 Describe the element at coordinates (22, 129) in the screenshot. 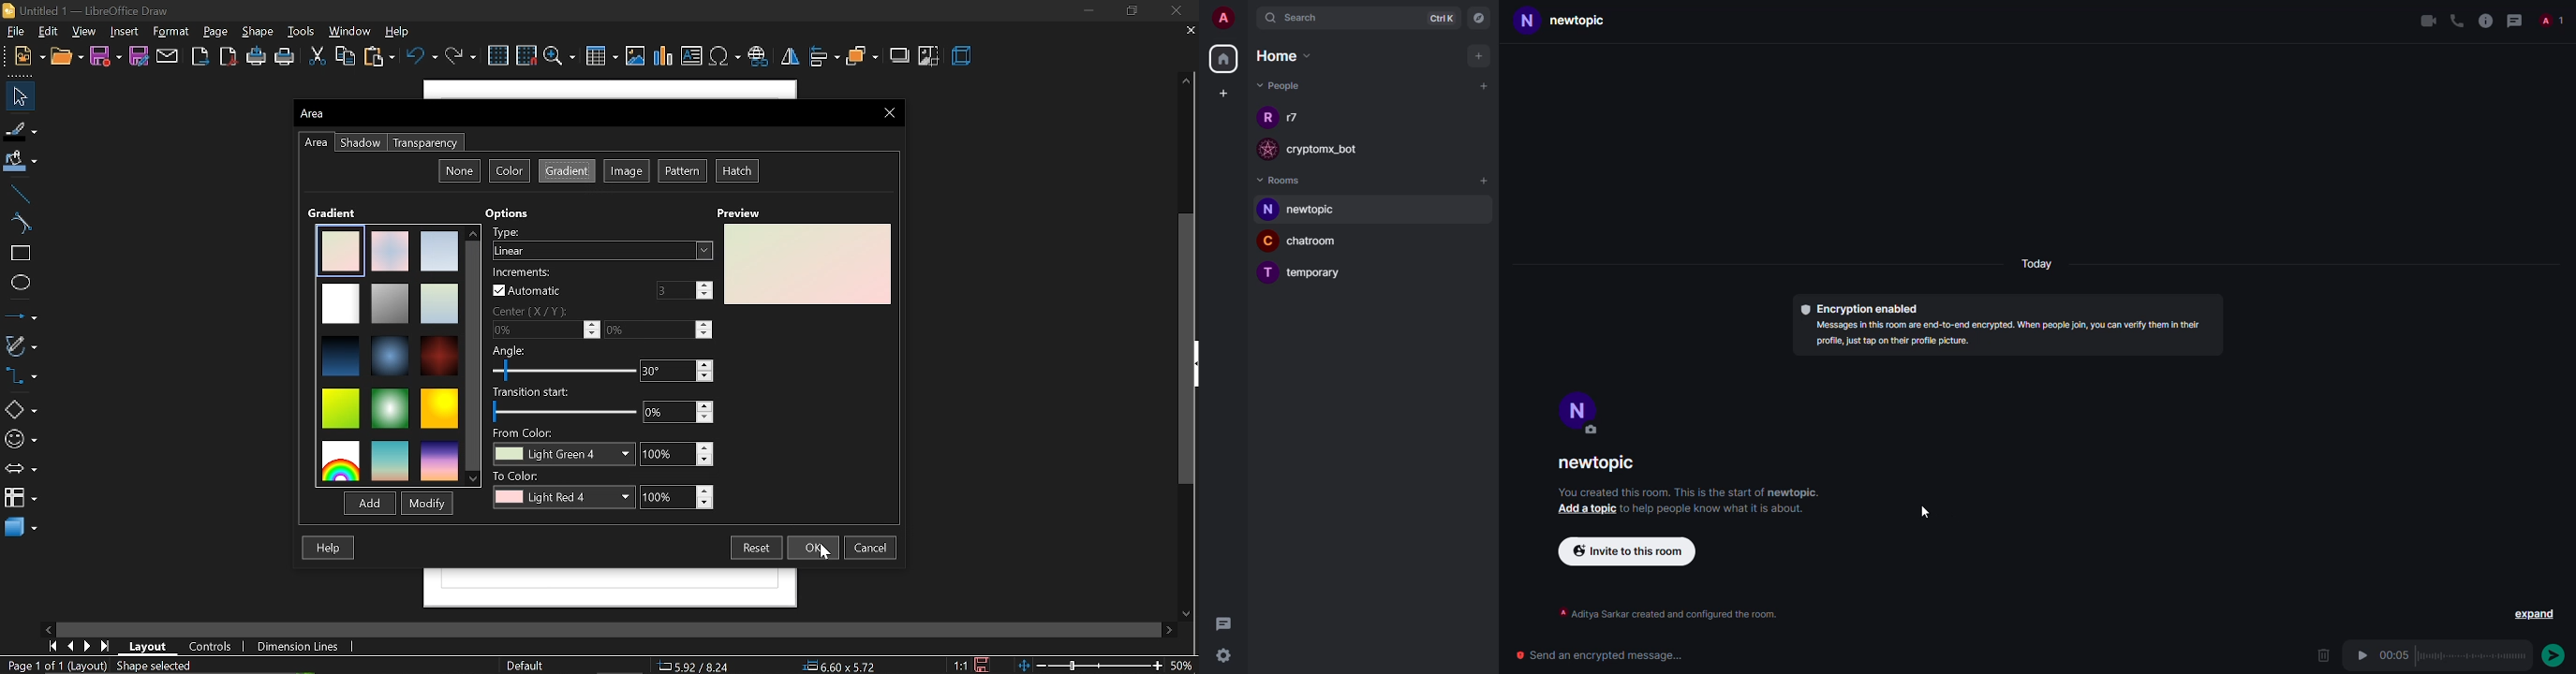

I see `fill line` at that location.